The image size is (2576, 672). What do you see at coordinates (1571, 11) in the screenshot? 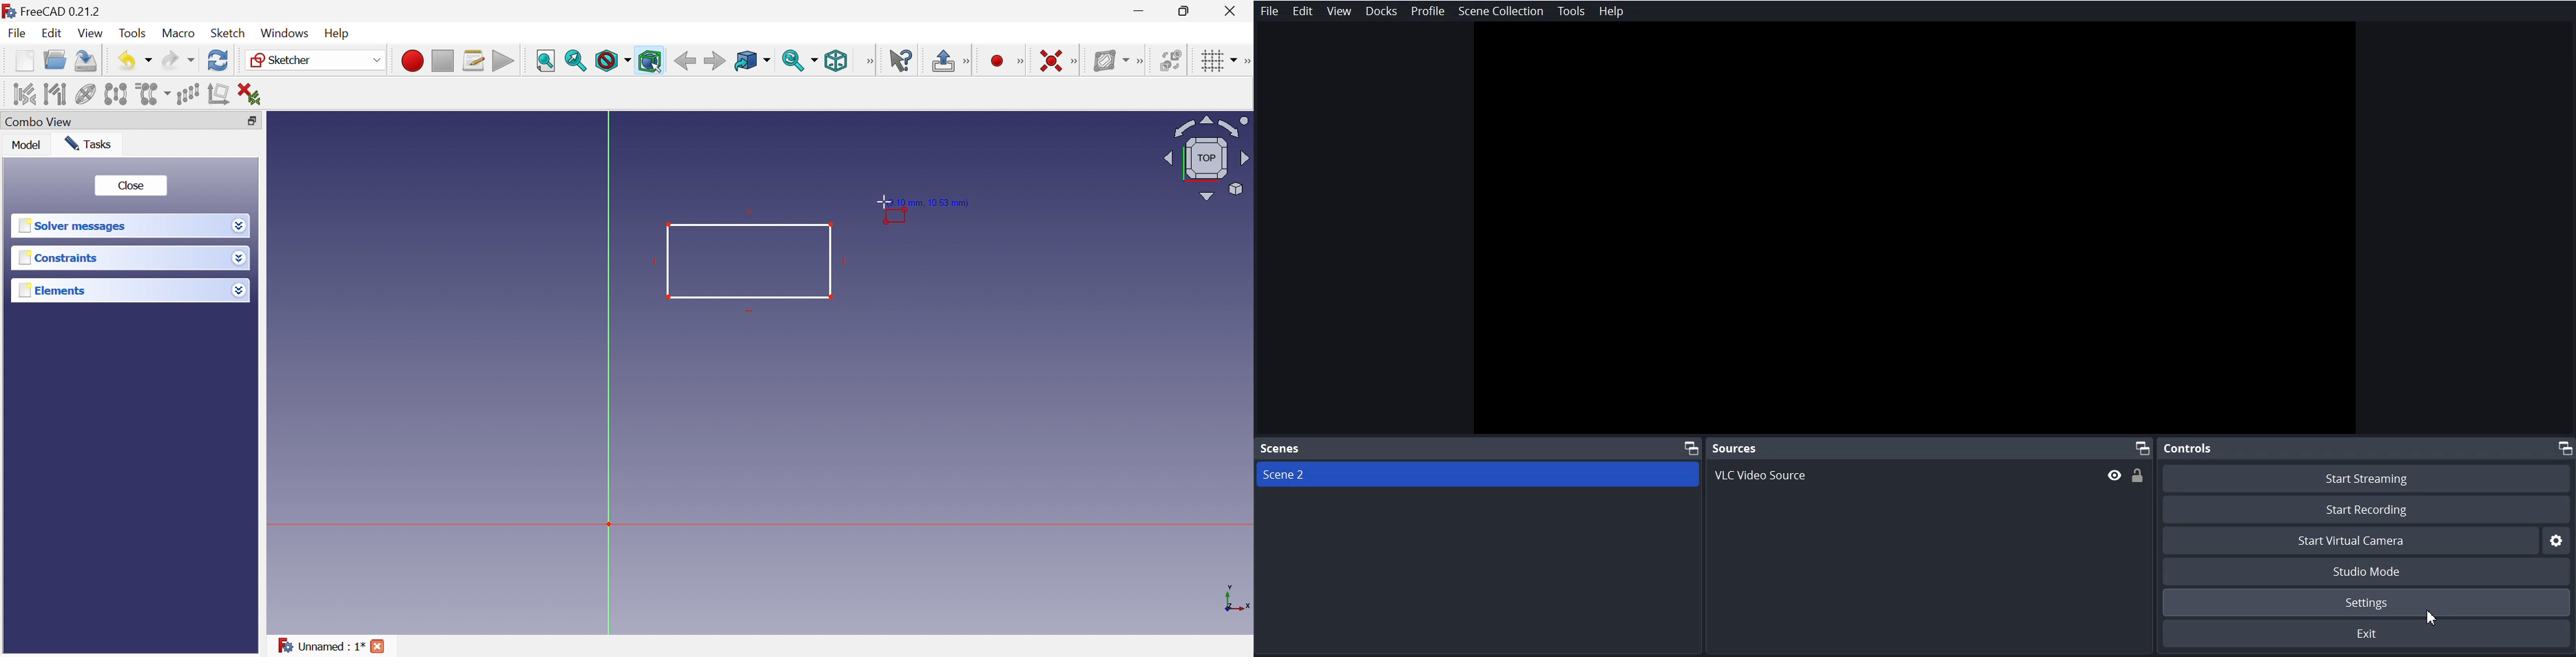
I see `Tools` at bounding box center [1571, 11].